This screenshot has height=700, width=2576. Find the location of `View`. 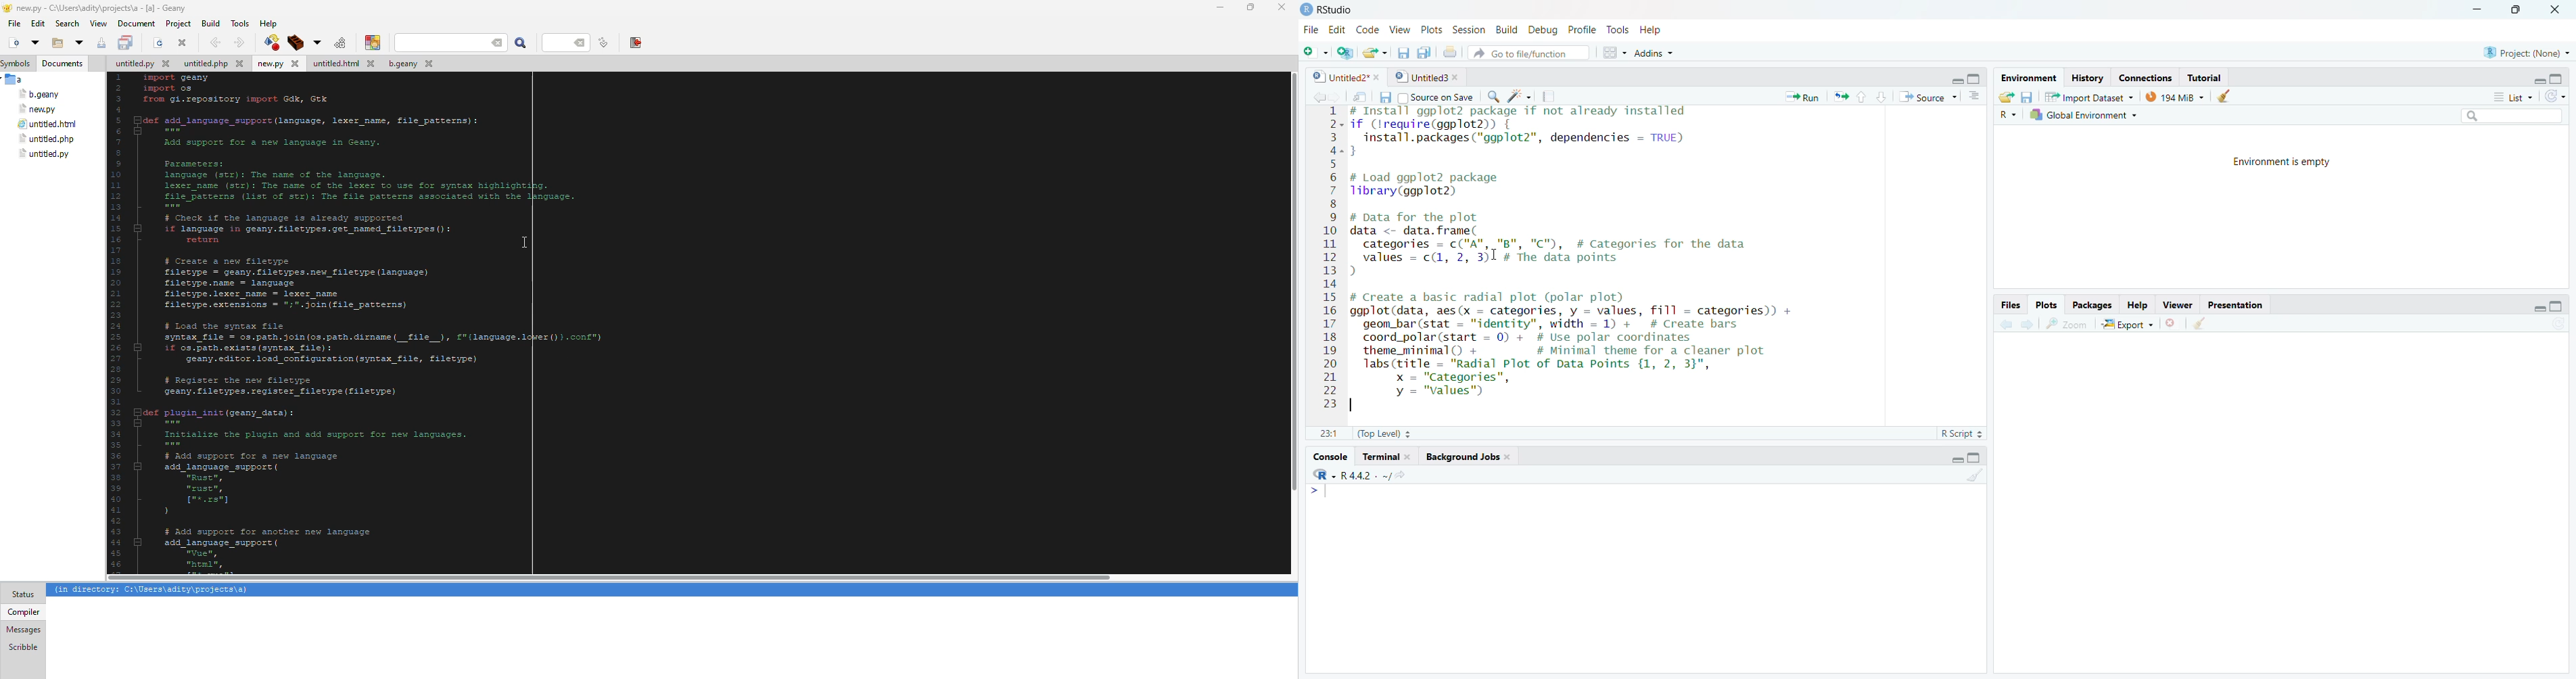

View is located at coordinates (1398, 31).